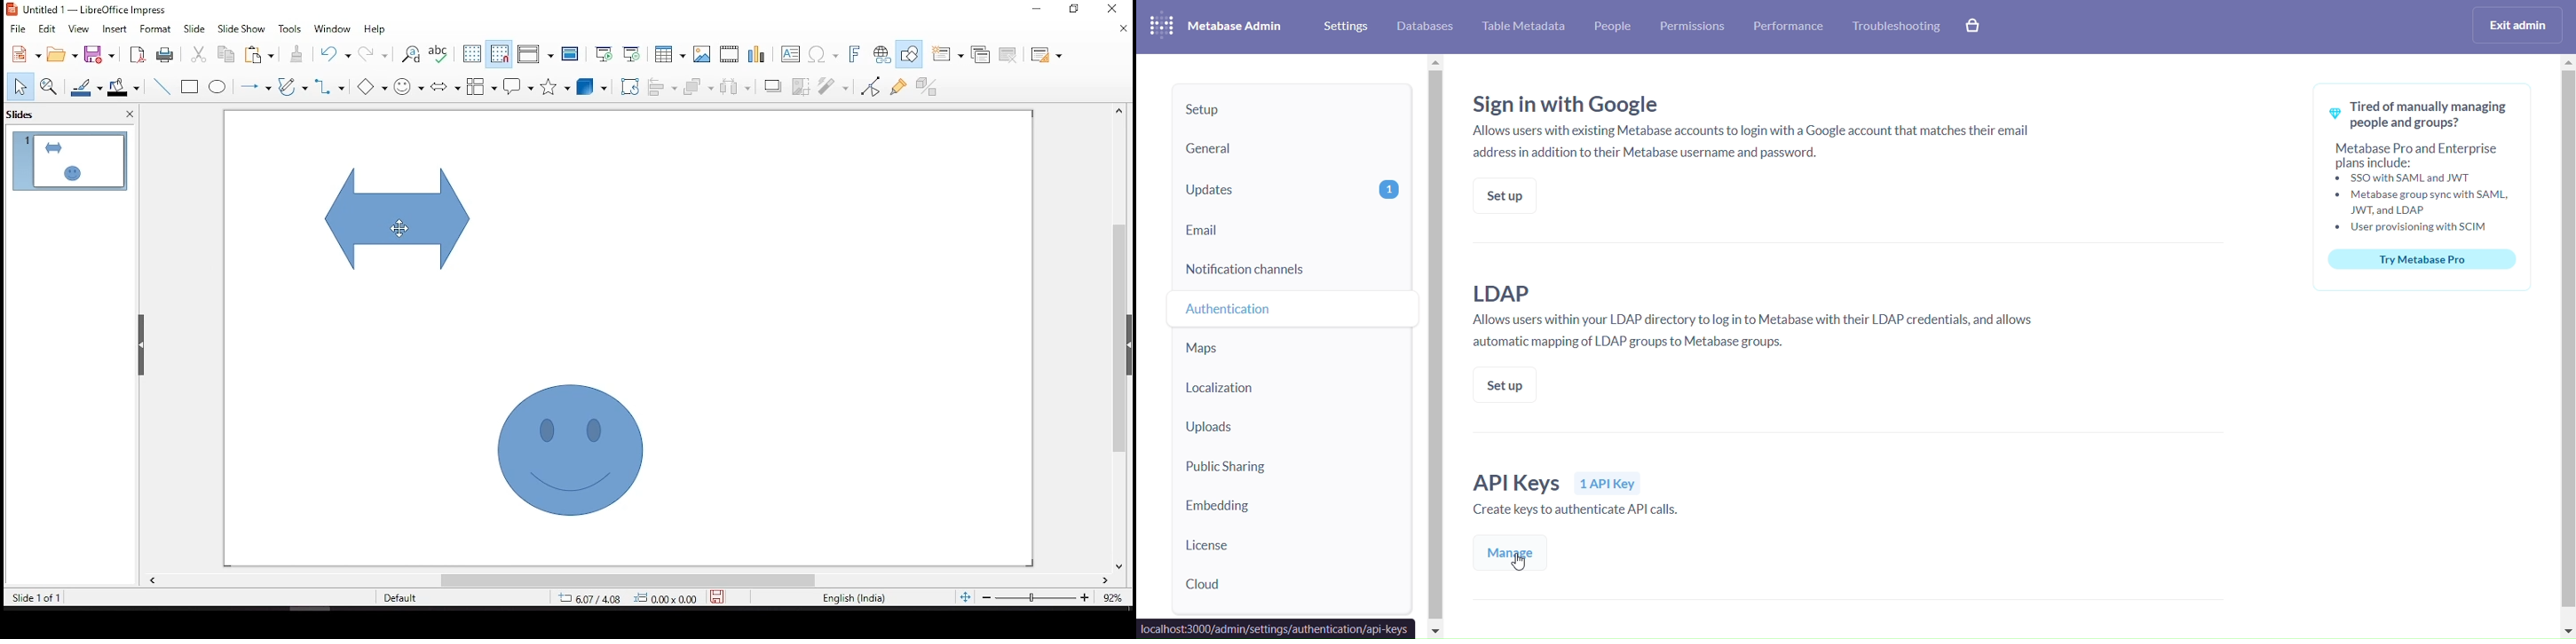 Image resolution: width=2576 pixels, height=644 pixels. I want to click on toggle extrusion, so click(926, 86).